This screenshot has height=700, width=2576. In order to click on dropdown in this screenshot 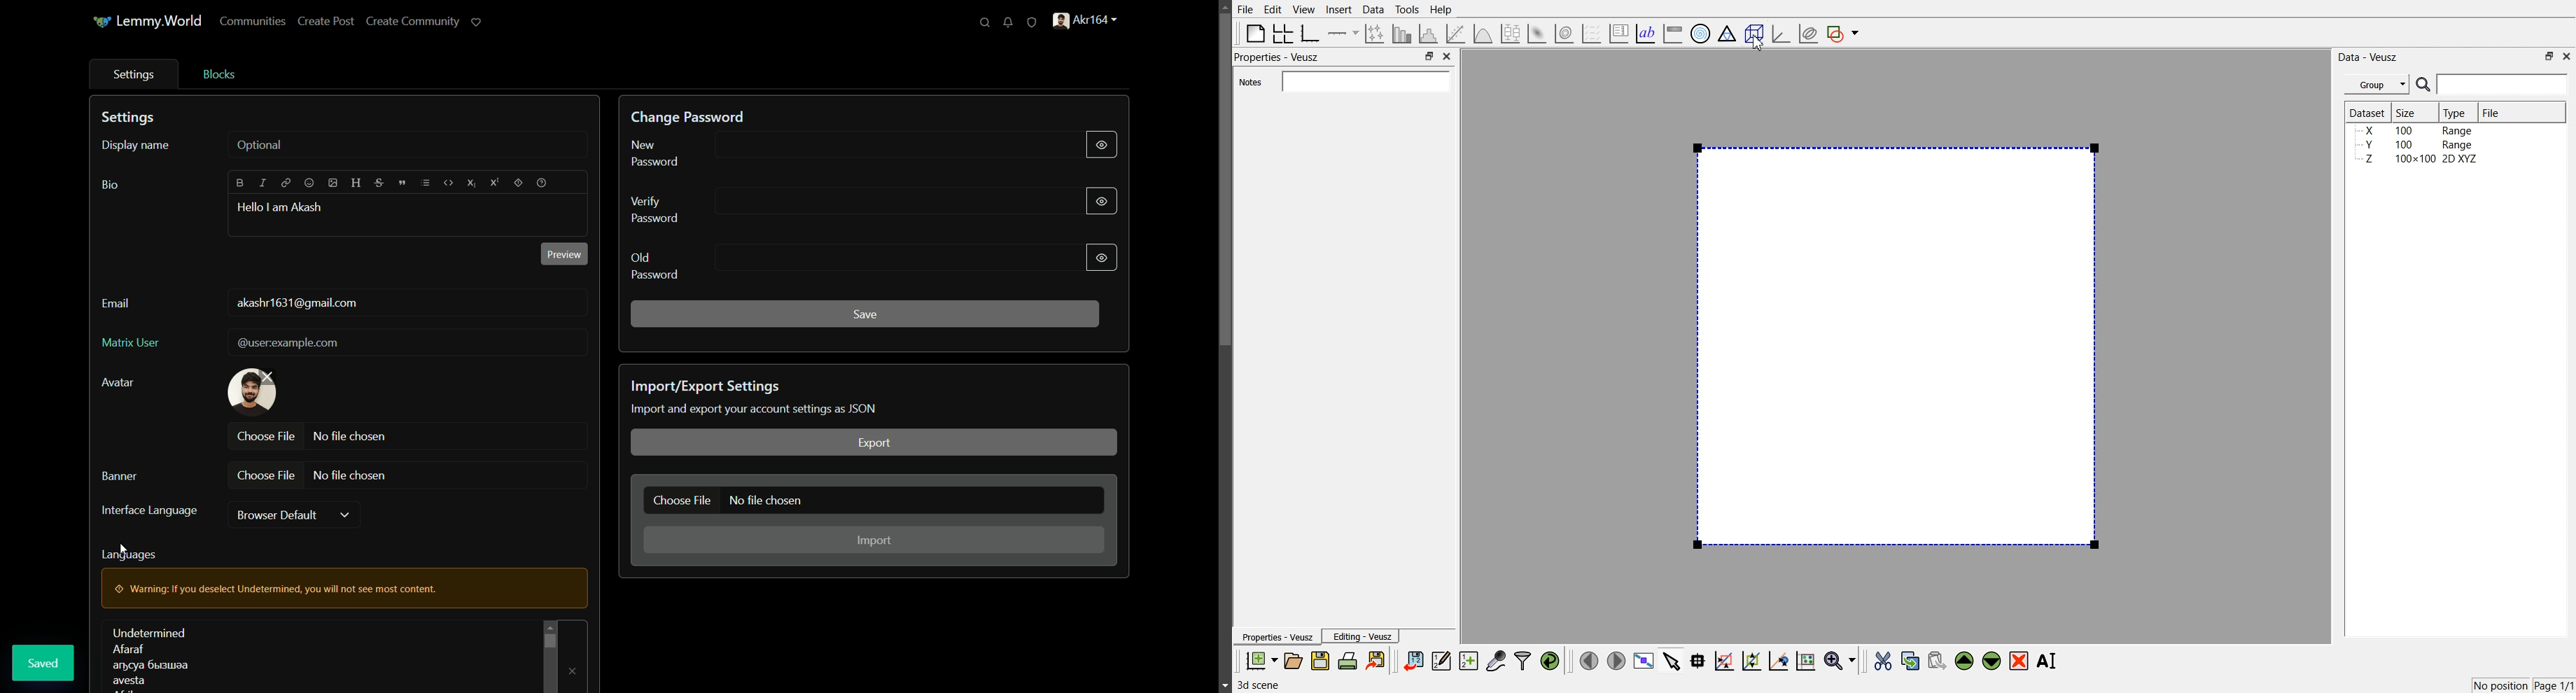, I will do `click(345, 516)`.